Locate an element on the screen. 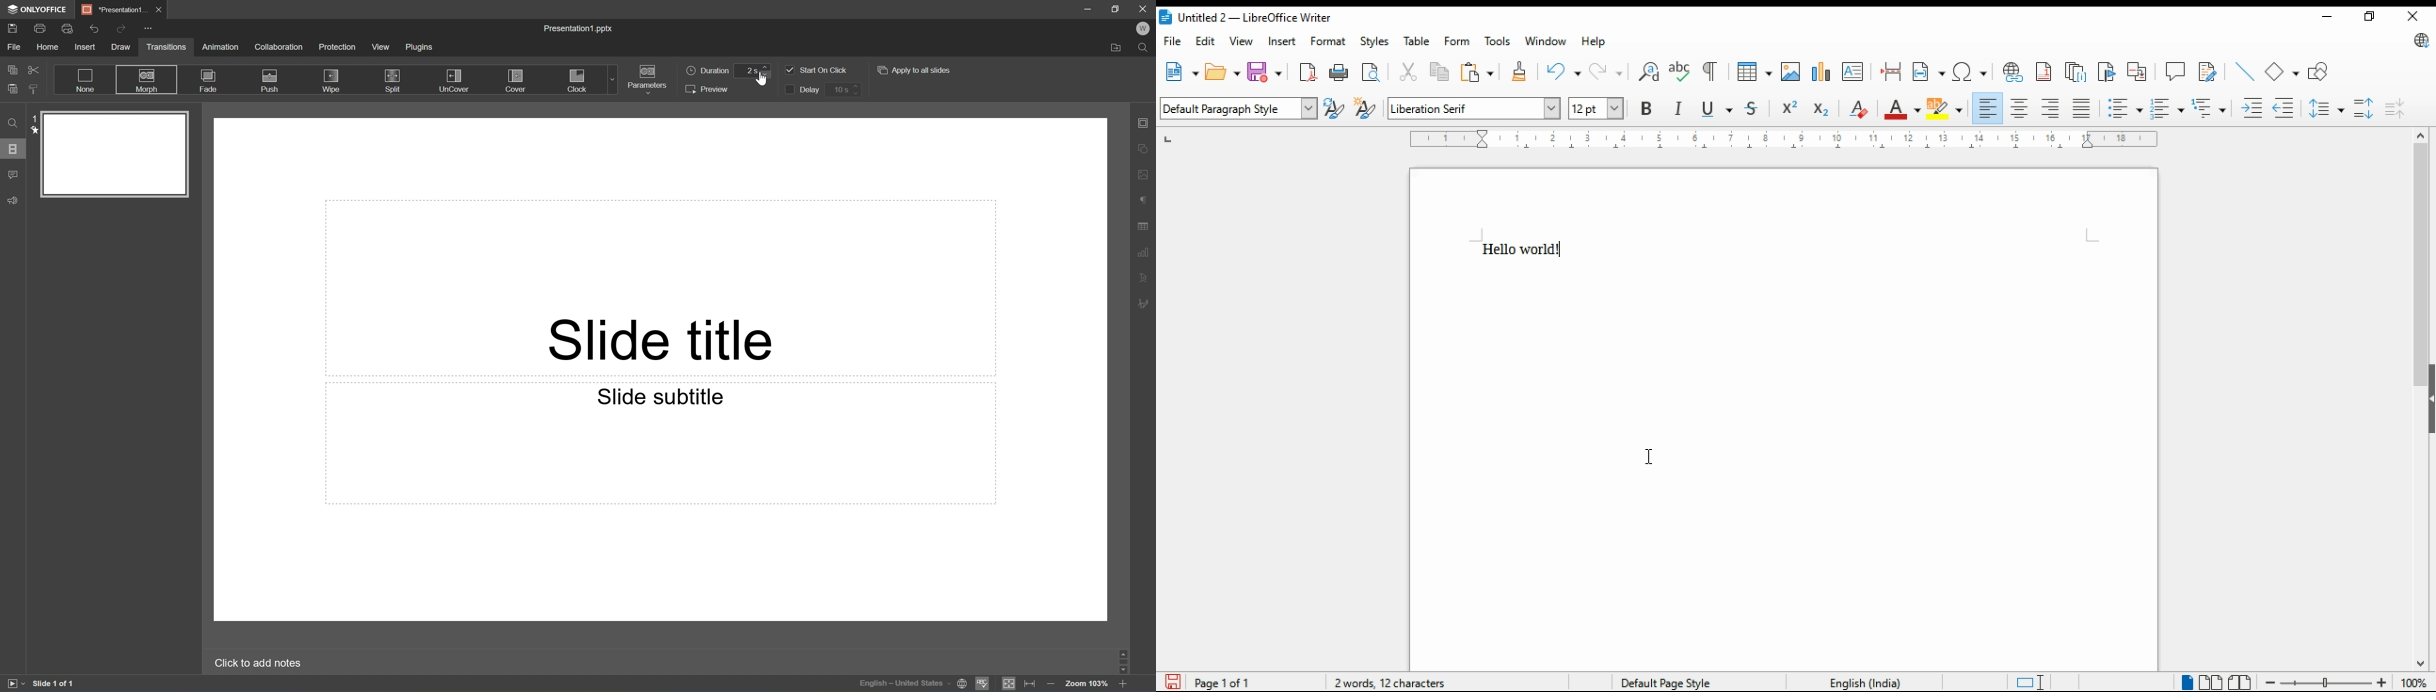 This screenshot has height=700, width=2436. form is located at coordinates (1457, 40).